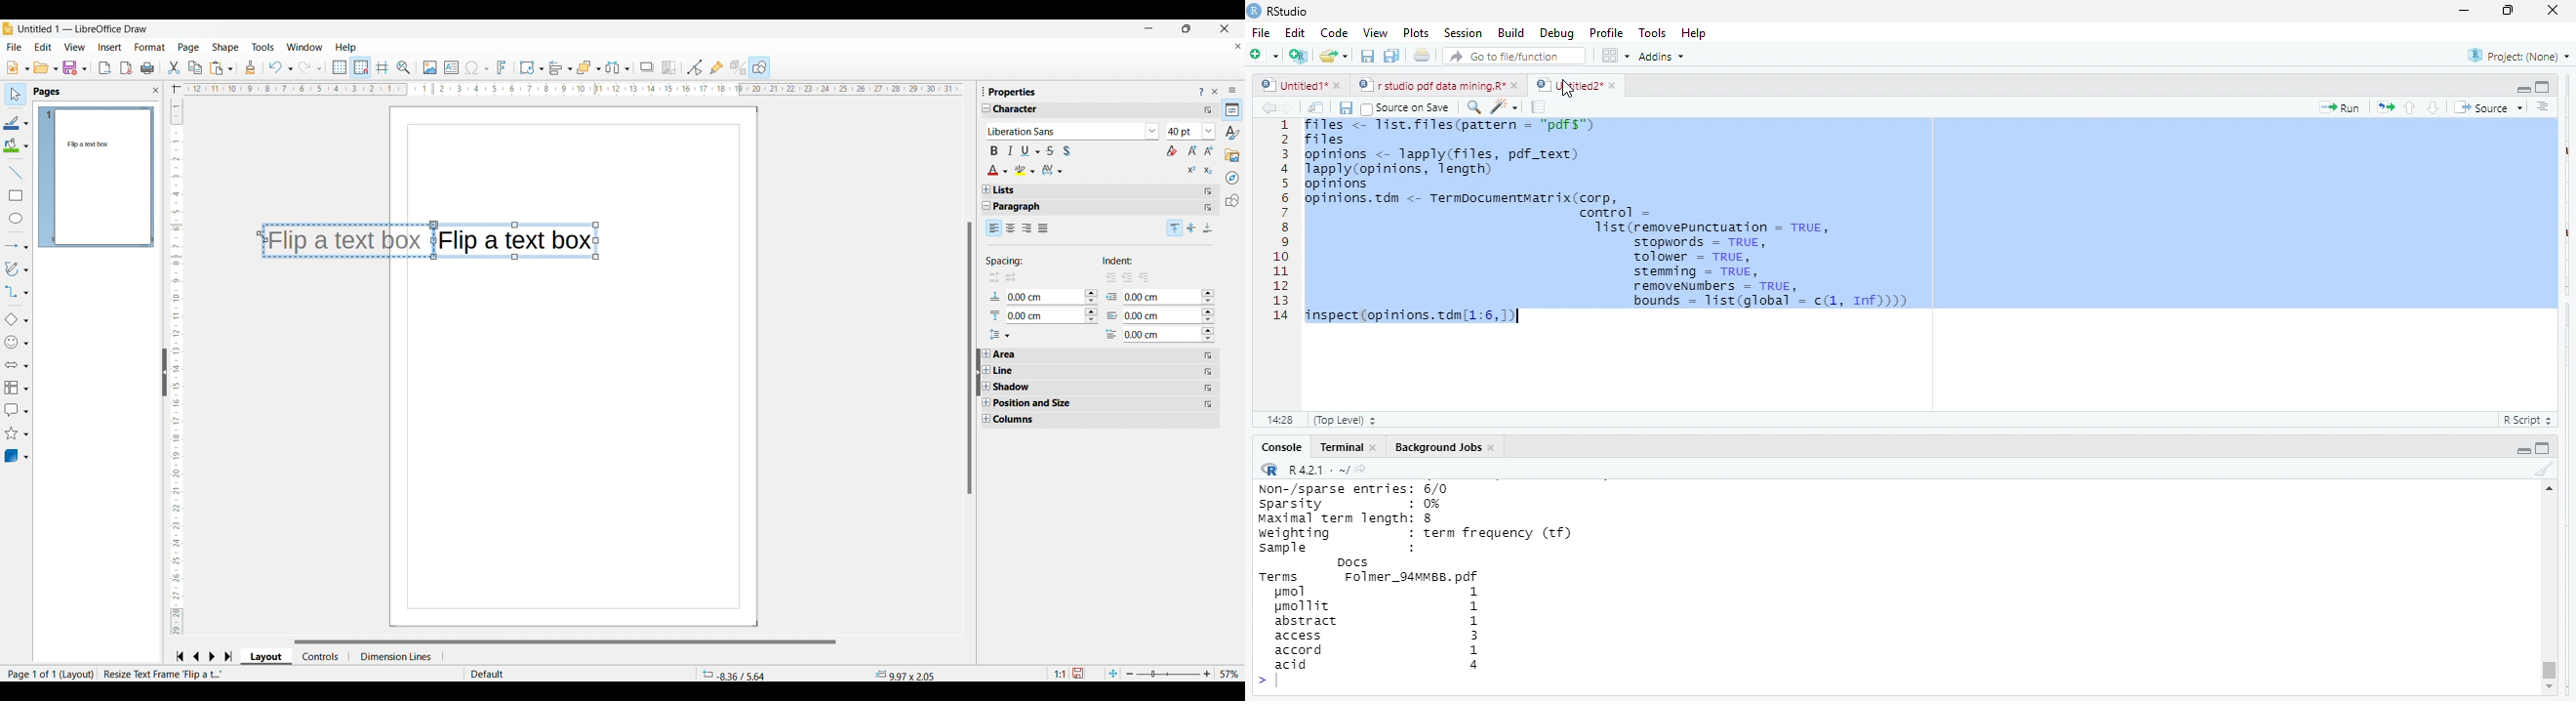 The image size is (2576, 728). Describe the element at coordinates (174, 68) in the screenshot. I see `Cut` at that location.